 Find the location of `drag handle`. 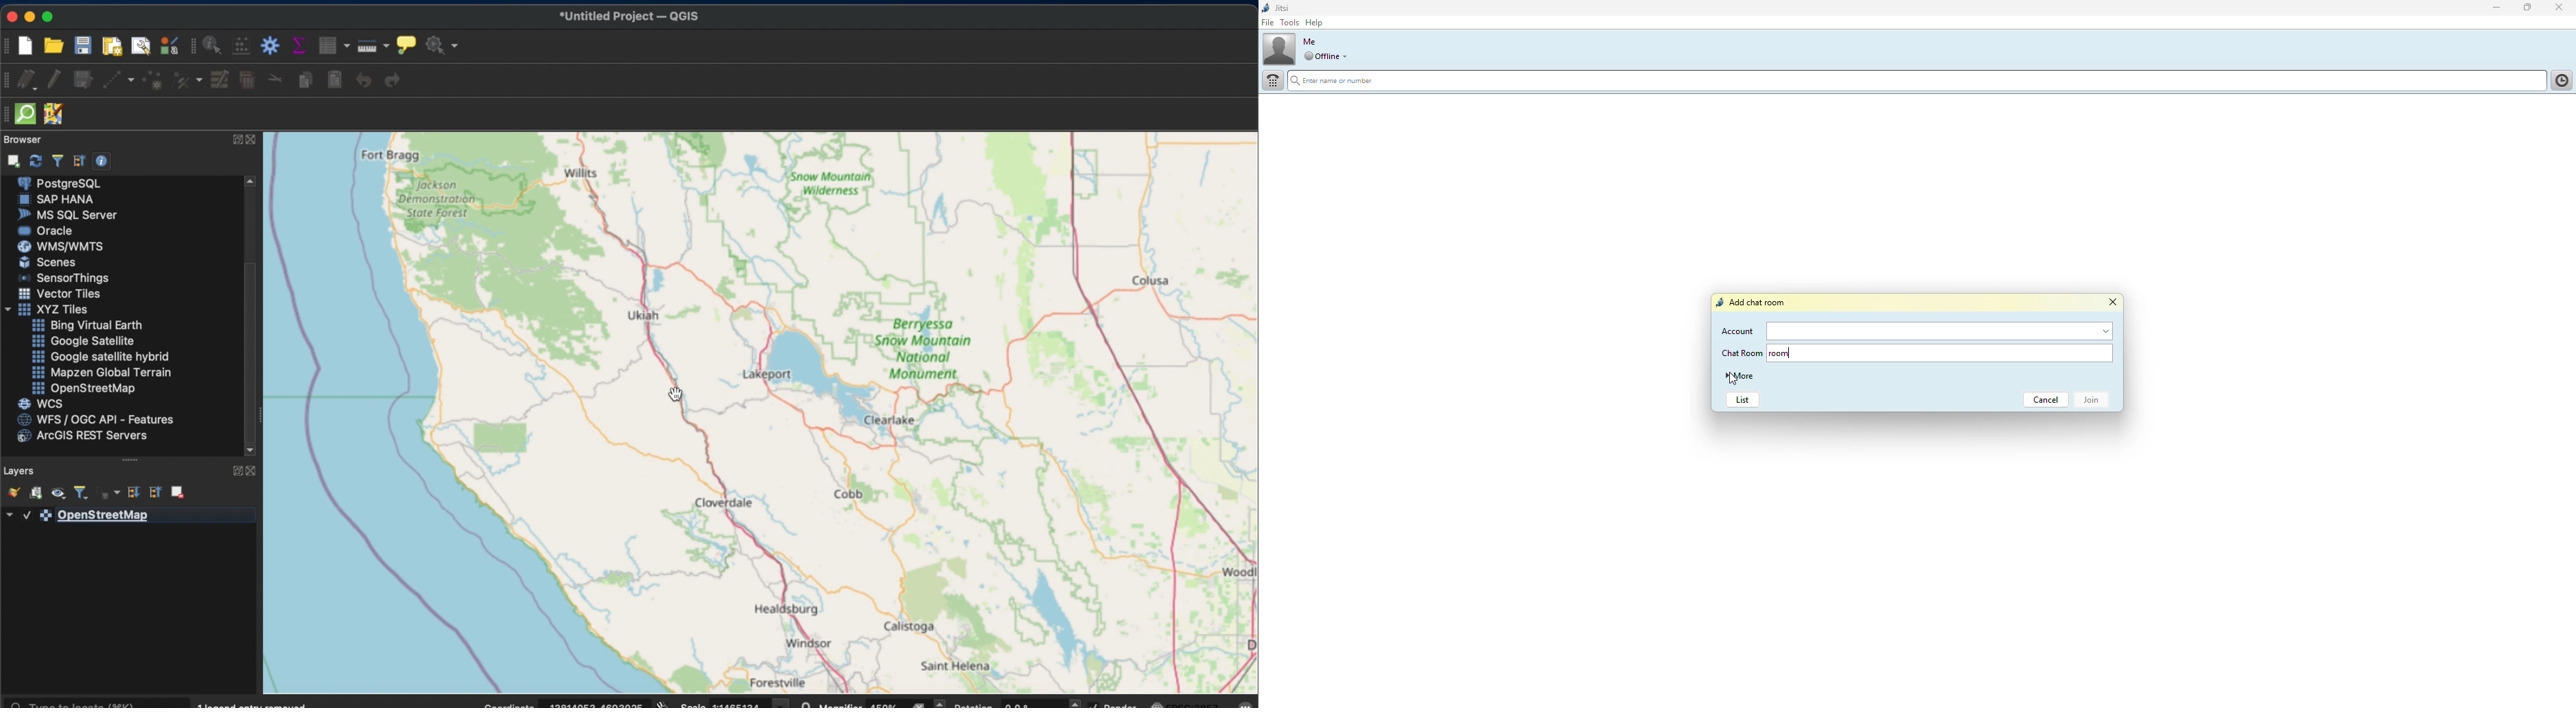

drag handle is located at coordinates (8, 115).